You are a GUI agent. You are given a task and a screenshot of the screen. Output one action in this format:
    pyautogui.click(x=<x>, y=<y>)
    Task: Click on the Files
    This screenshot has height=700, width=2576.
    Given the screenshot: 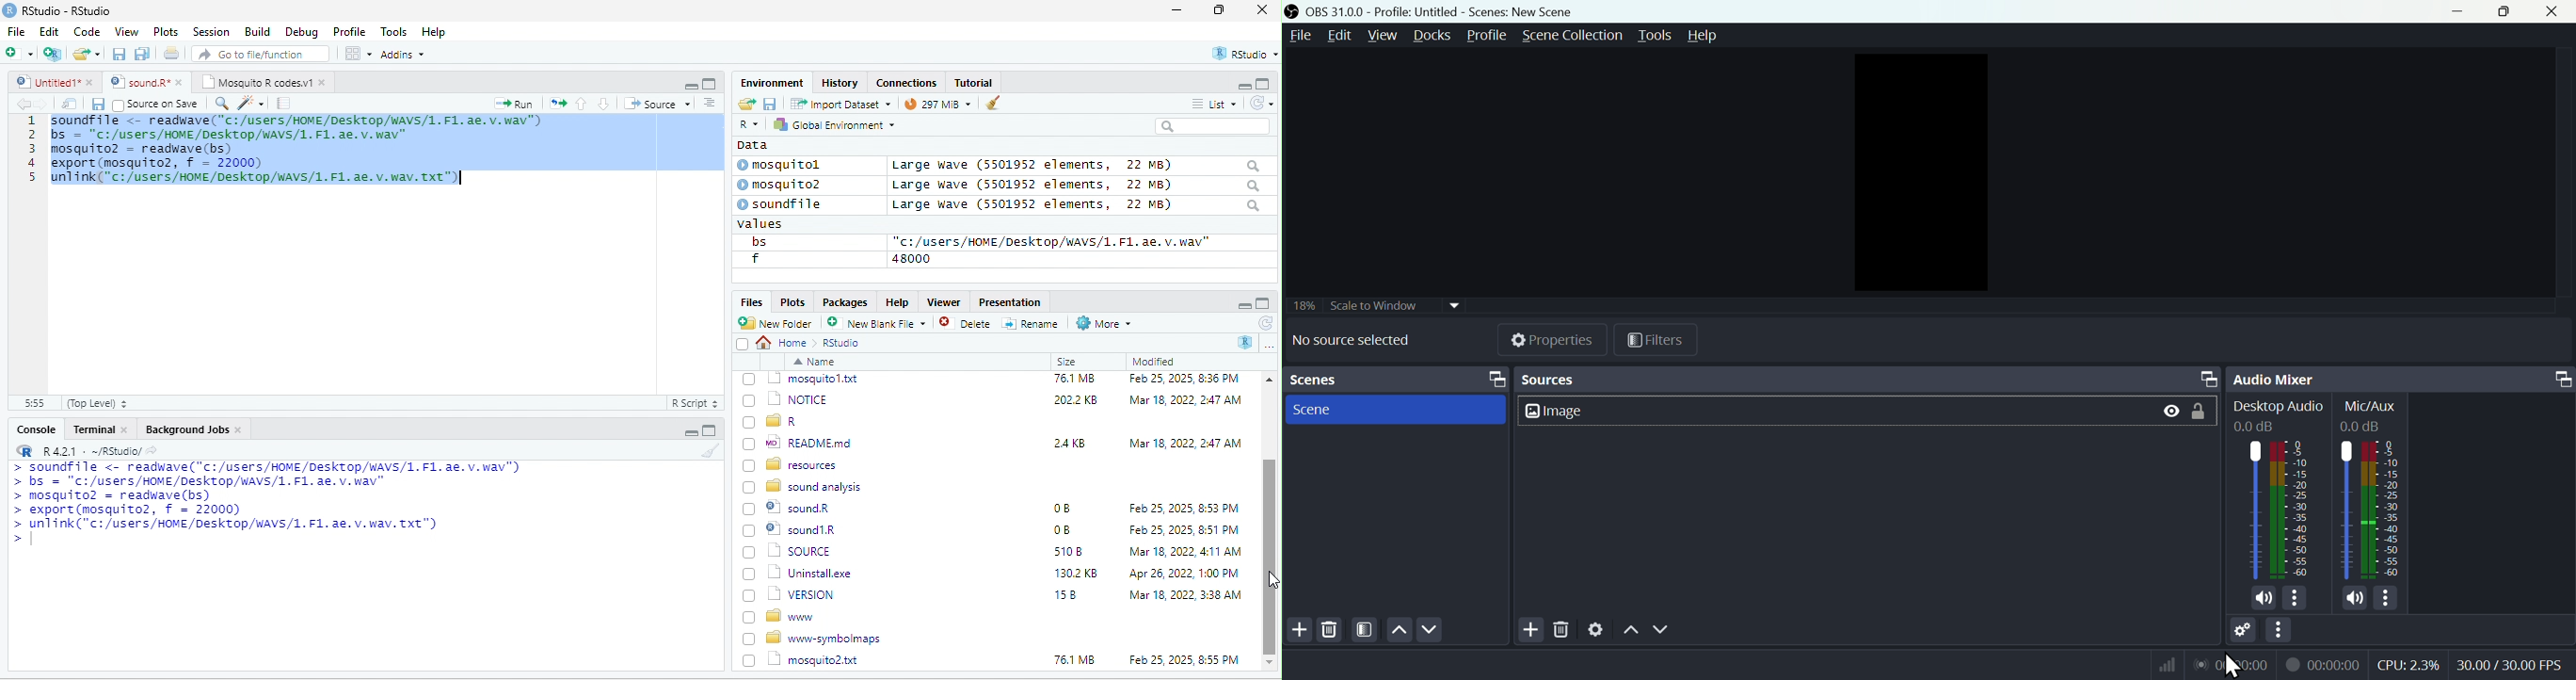 What is the action you would take?
    pyautogui.click(x=748, y=301)
    